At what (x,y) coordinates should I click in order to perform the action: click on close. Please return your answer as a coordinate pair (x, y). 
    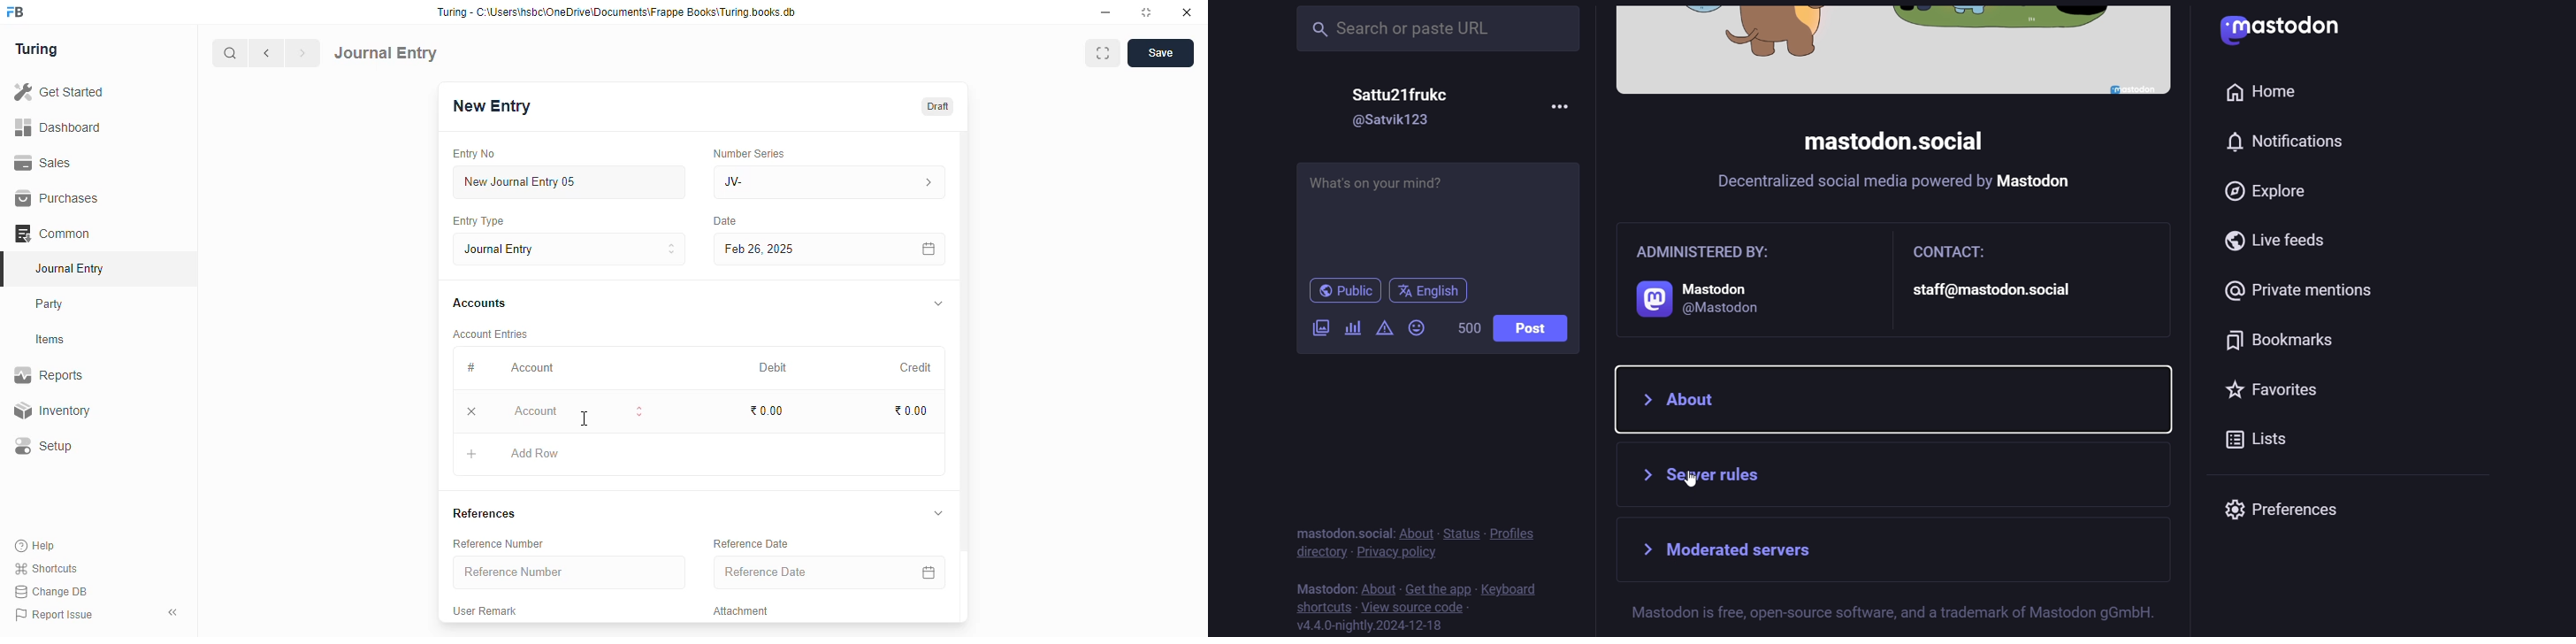
    Looking at the image, I should click on (1187, 12).